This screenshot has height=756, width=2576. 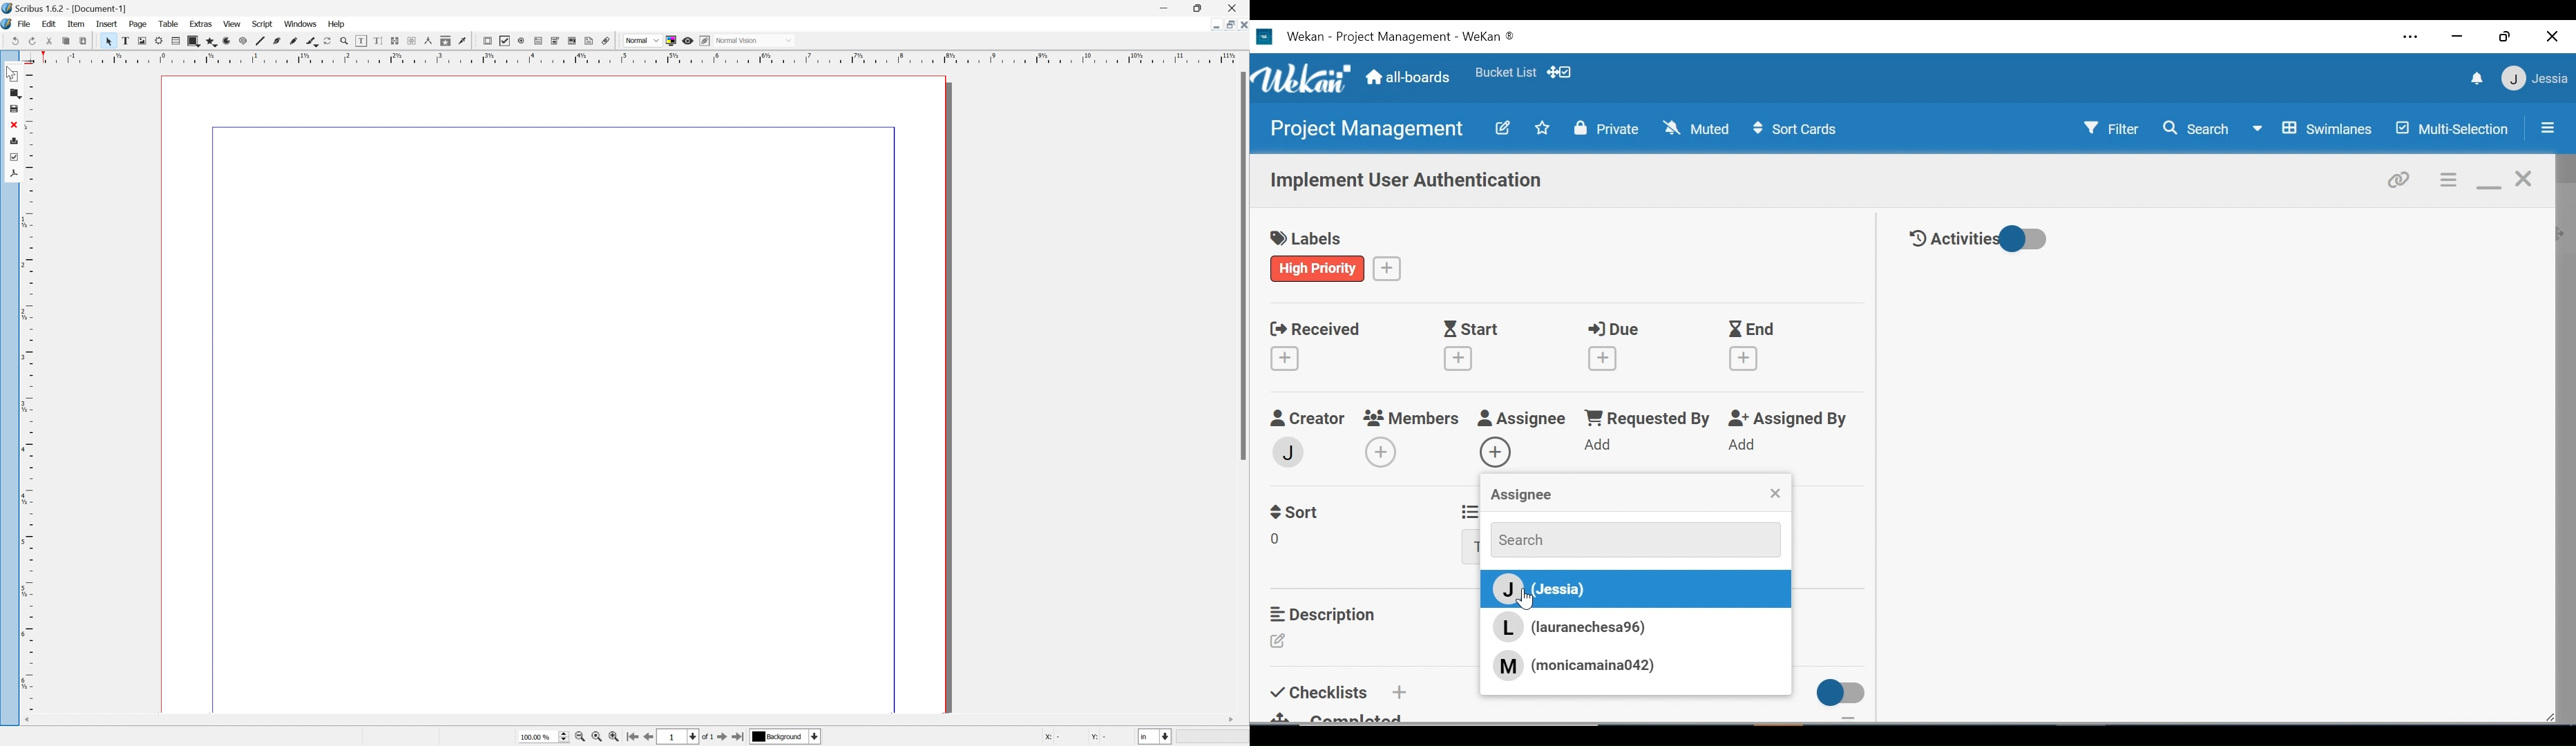 I want to click on table, so click(x=294, y=41).